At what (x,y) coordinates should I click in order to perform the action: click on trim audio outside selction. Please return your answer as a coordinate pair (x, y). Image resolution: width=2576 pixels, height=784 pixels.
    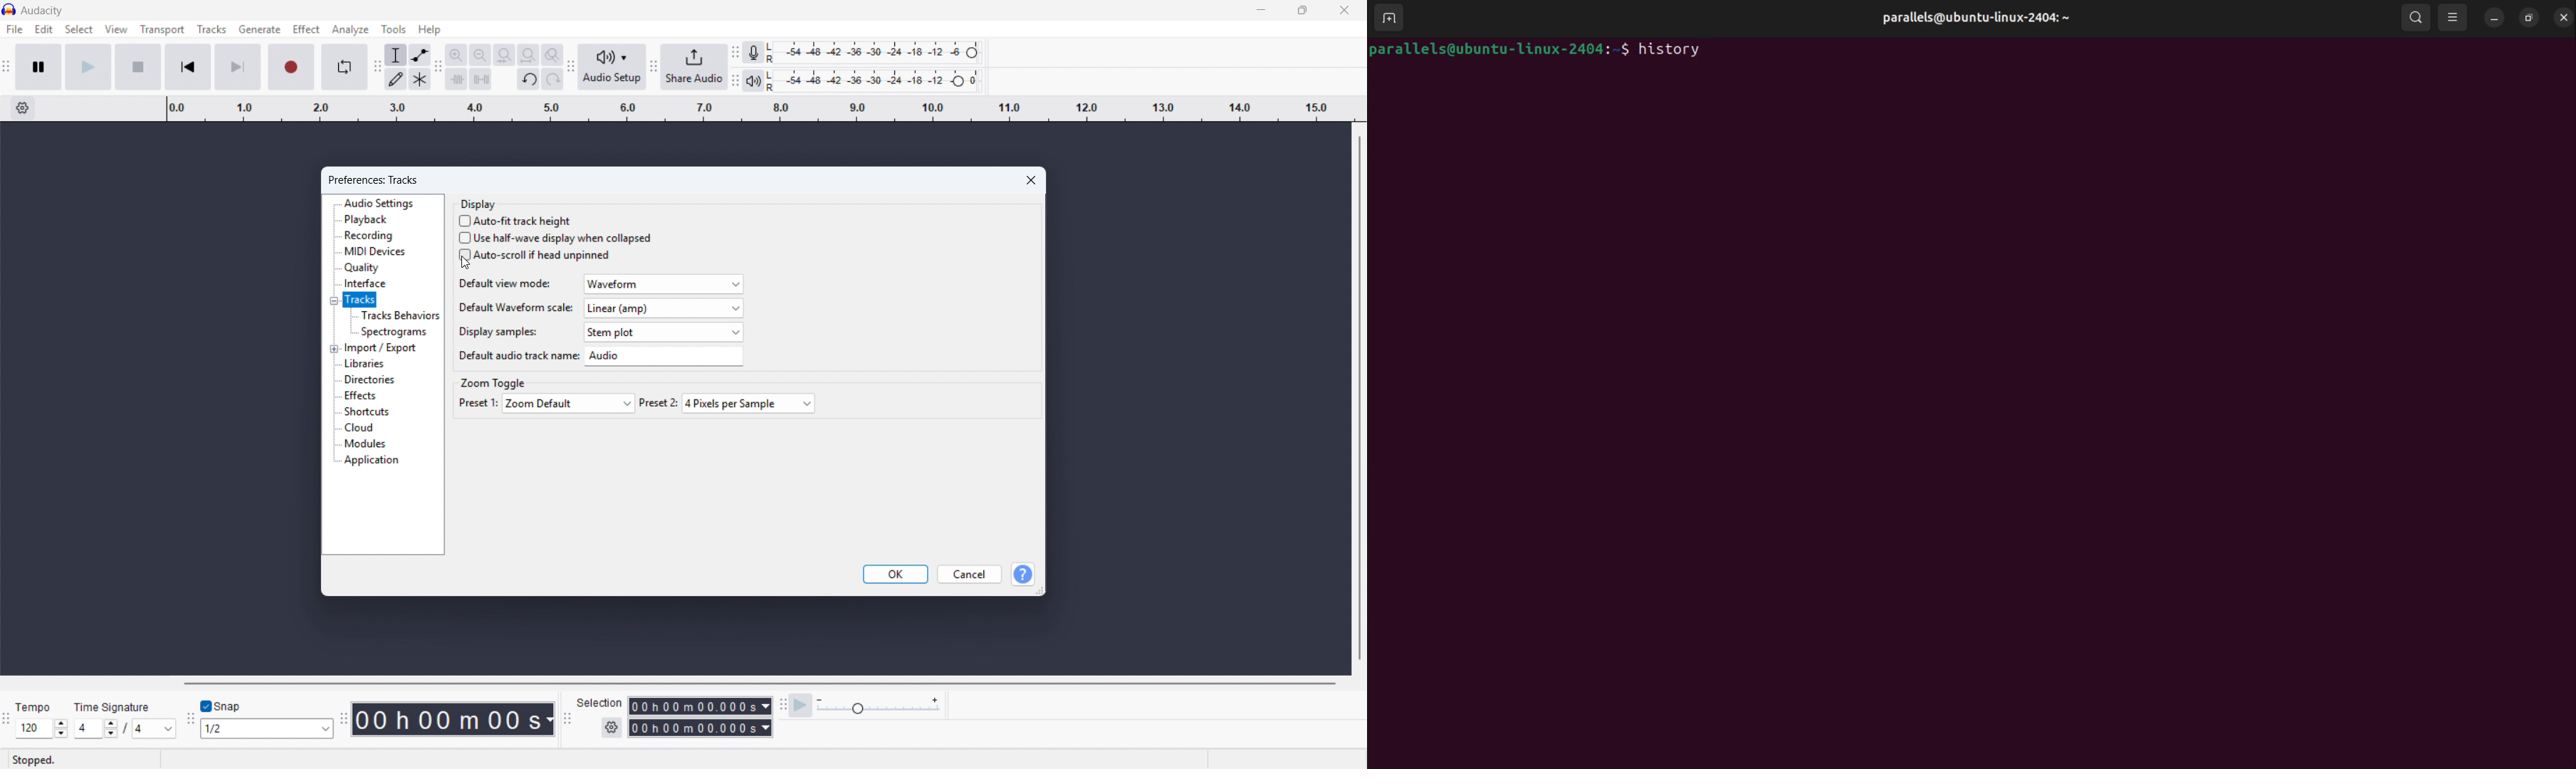
    Looking at the image, I should click on (456, 78).